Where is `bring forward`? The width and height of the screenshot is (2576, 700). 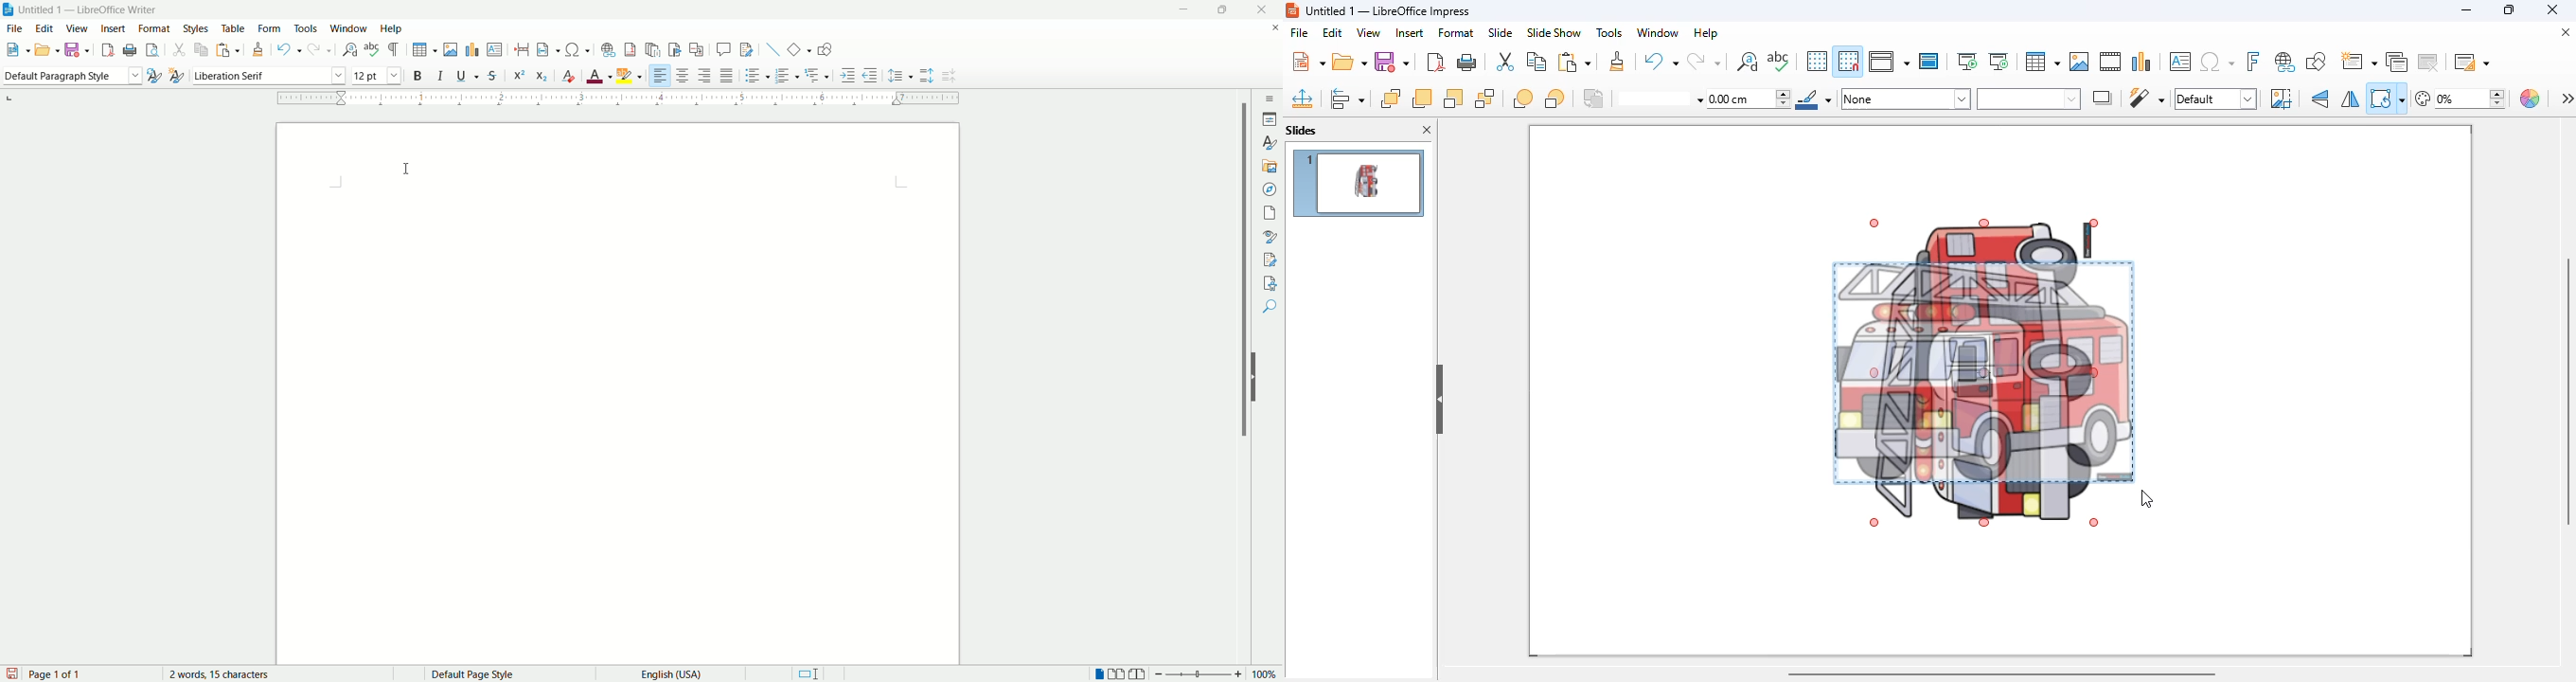
bring forward is located at coordinates (1421, 99).